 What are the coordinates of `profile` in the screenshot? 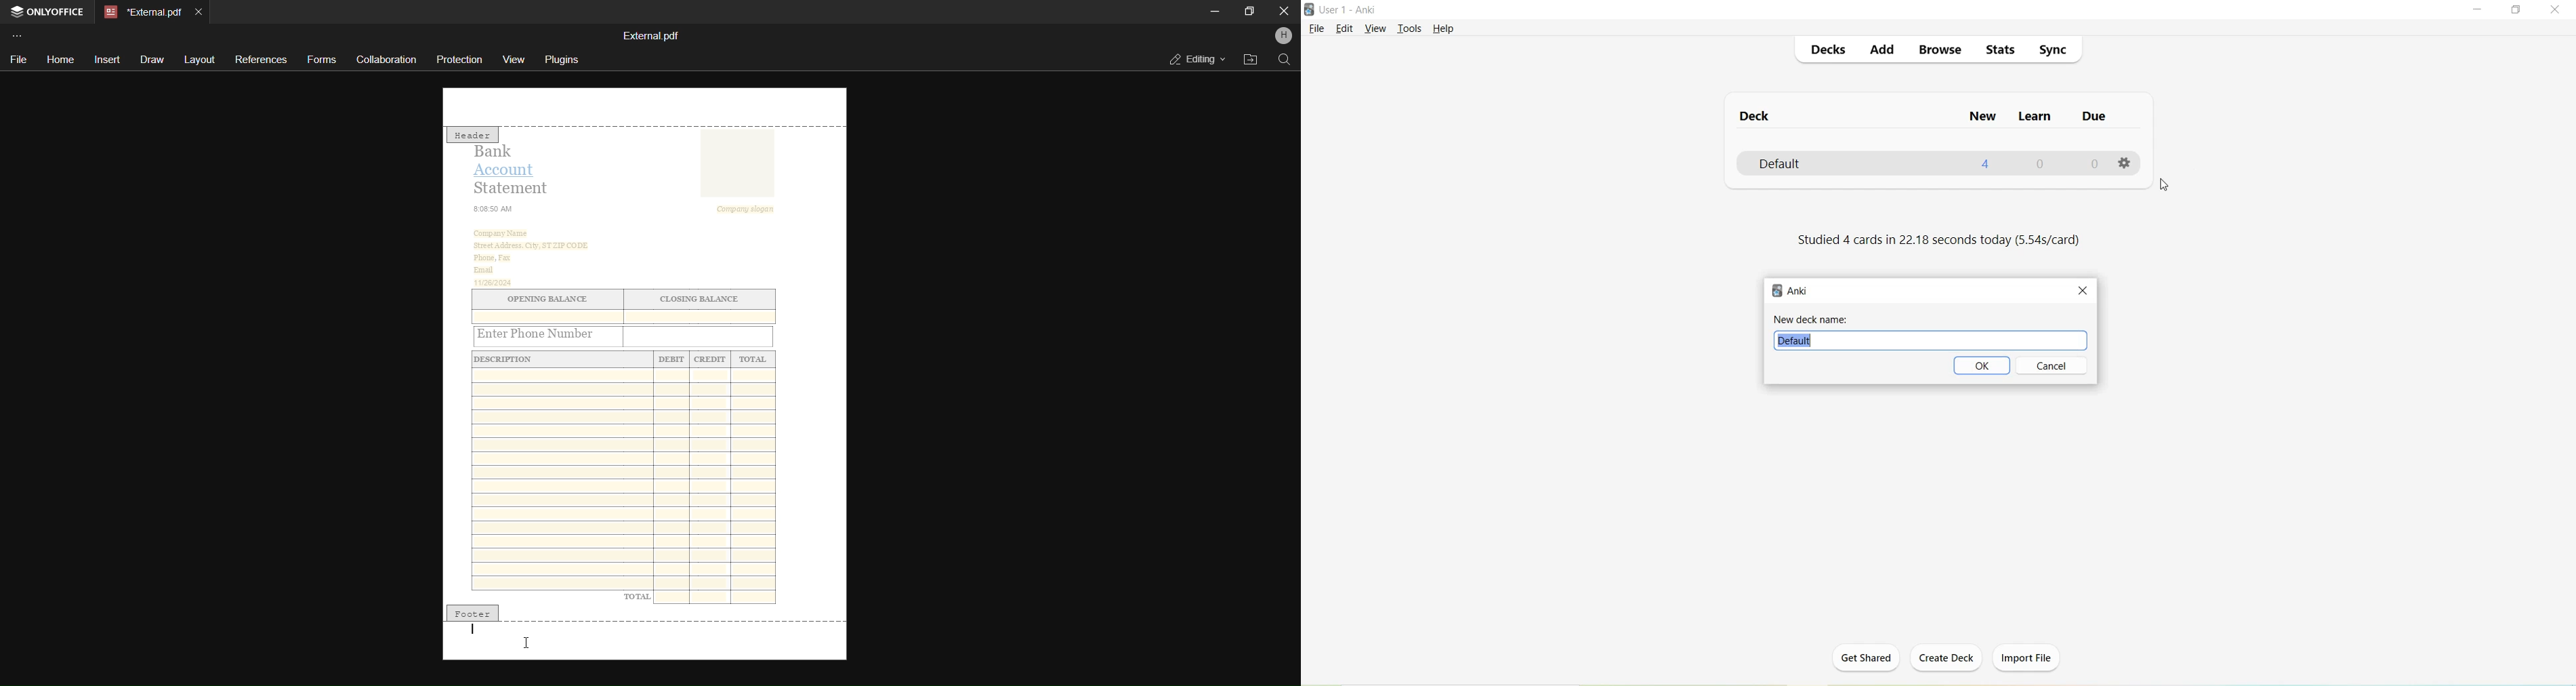 It's located at (1283, 37).